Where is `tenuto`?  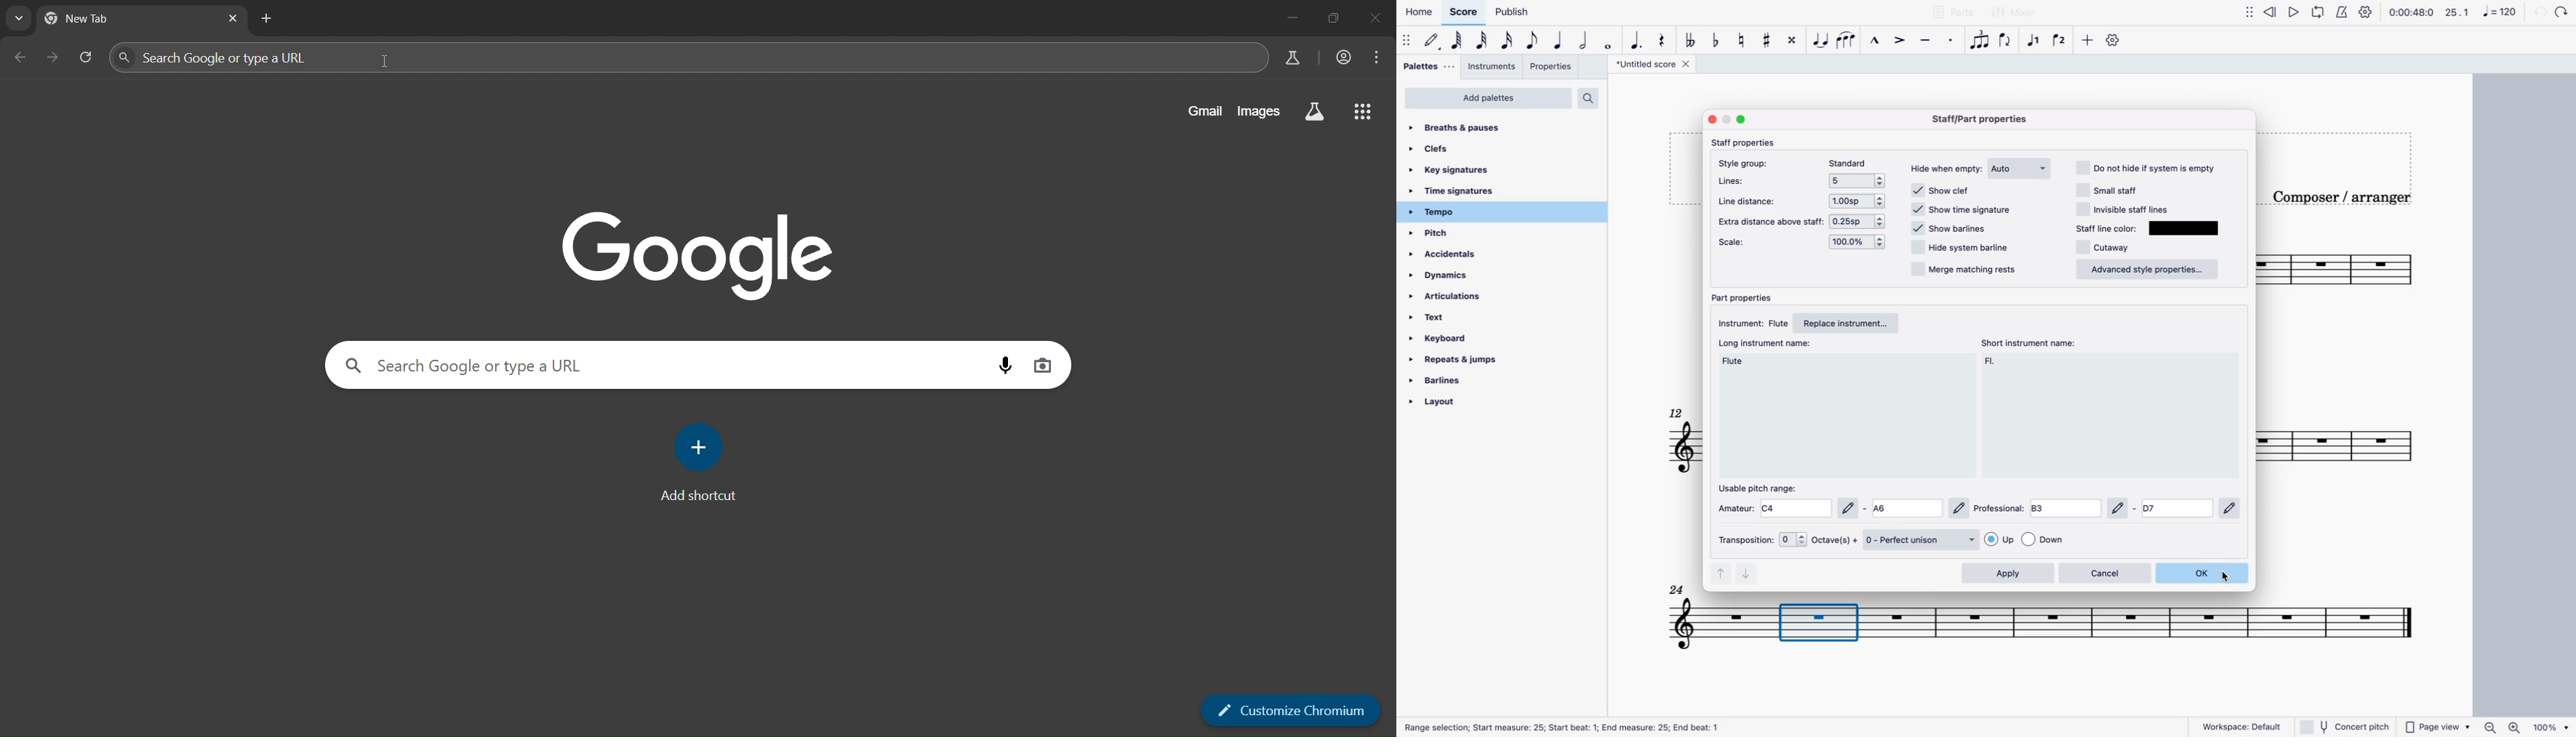 tenuto is located at coordinates (1926, 42).